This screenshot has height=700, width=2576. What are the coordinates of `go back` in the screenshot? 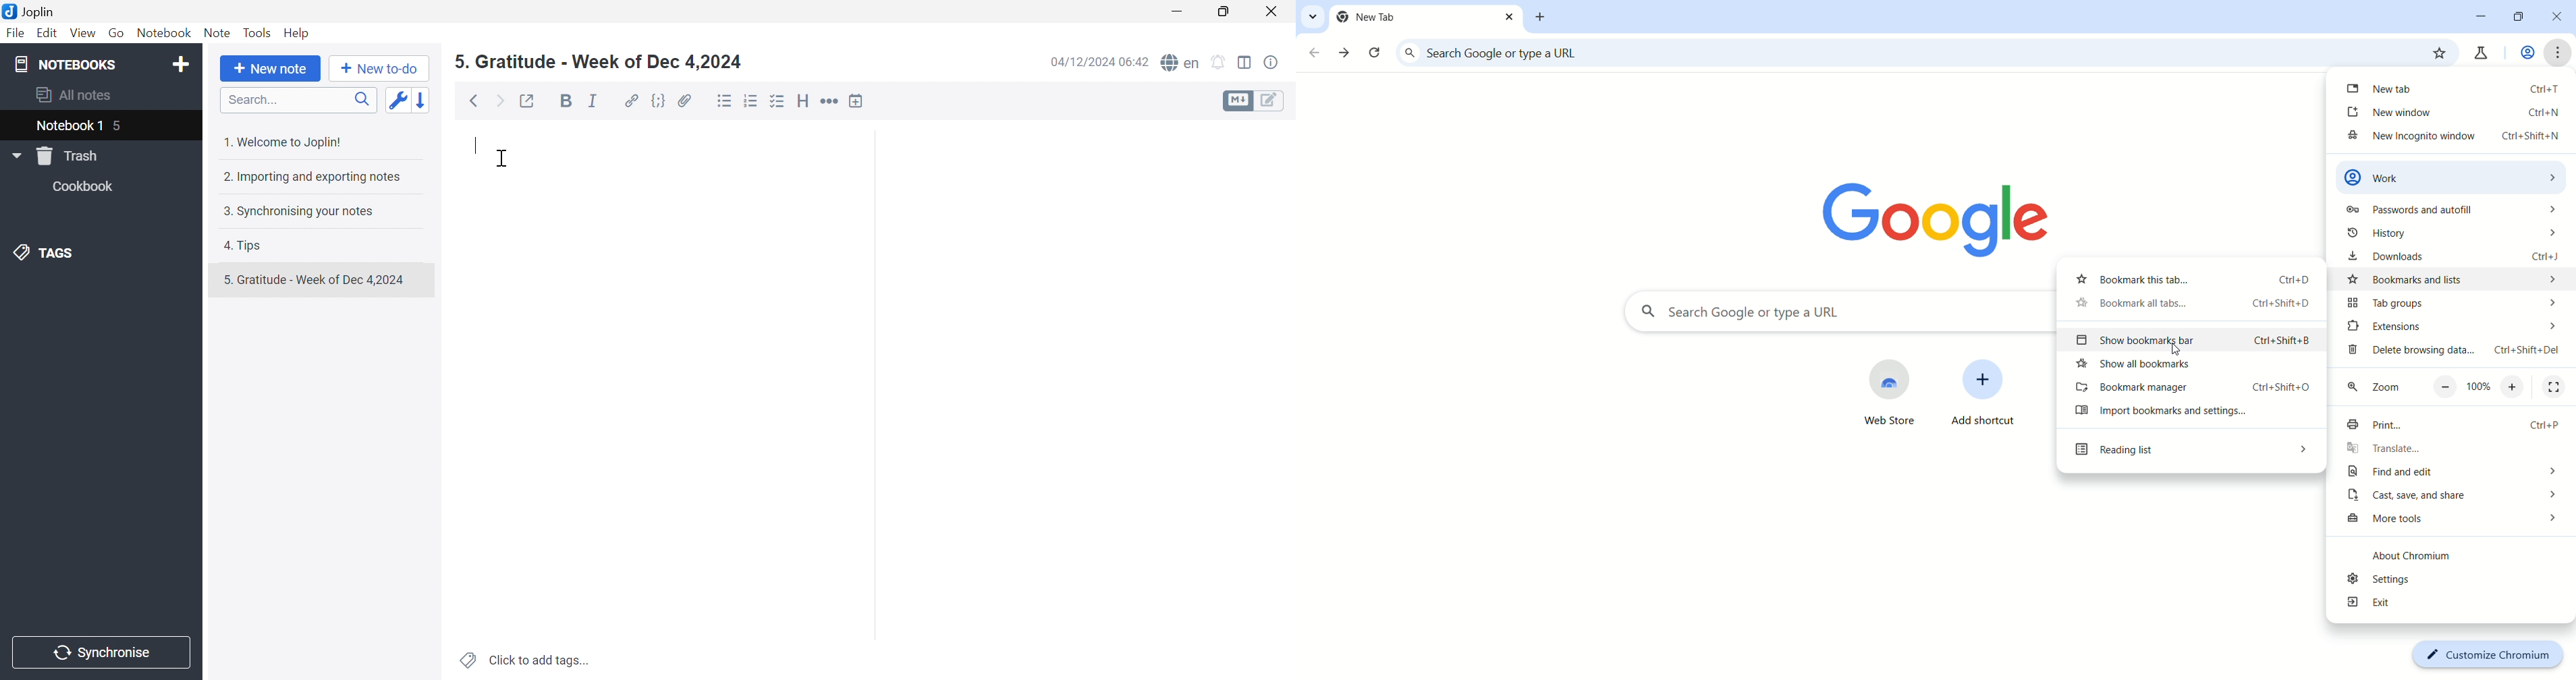 It's located at (1315, 53).